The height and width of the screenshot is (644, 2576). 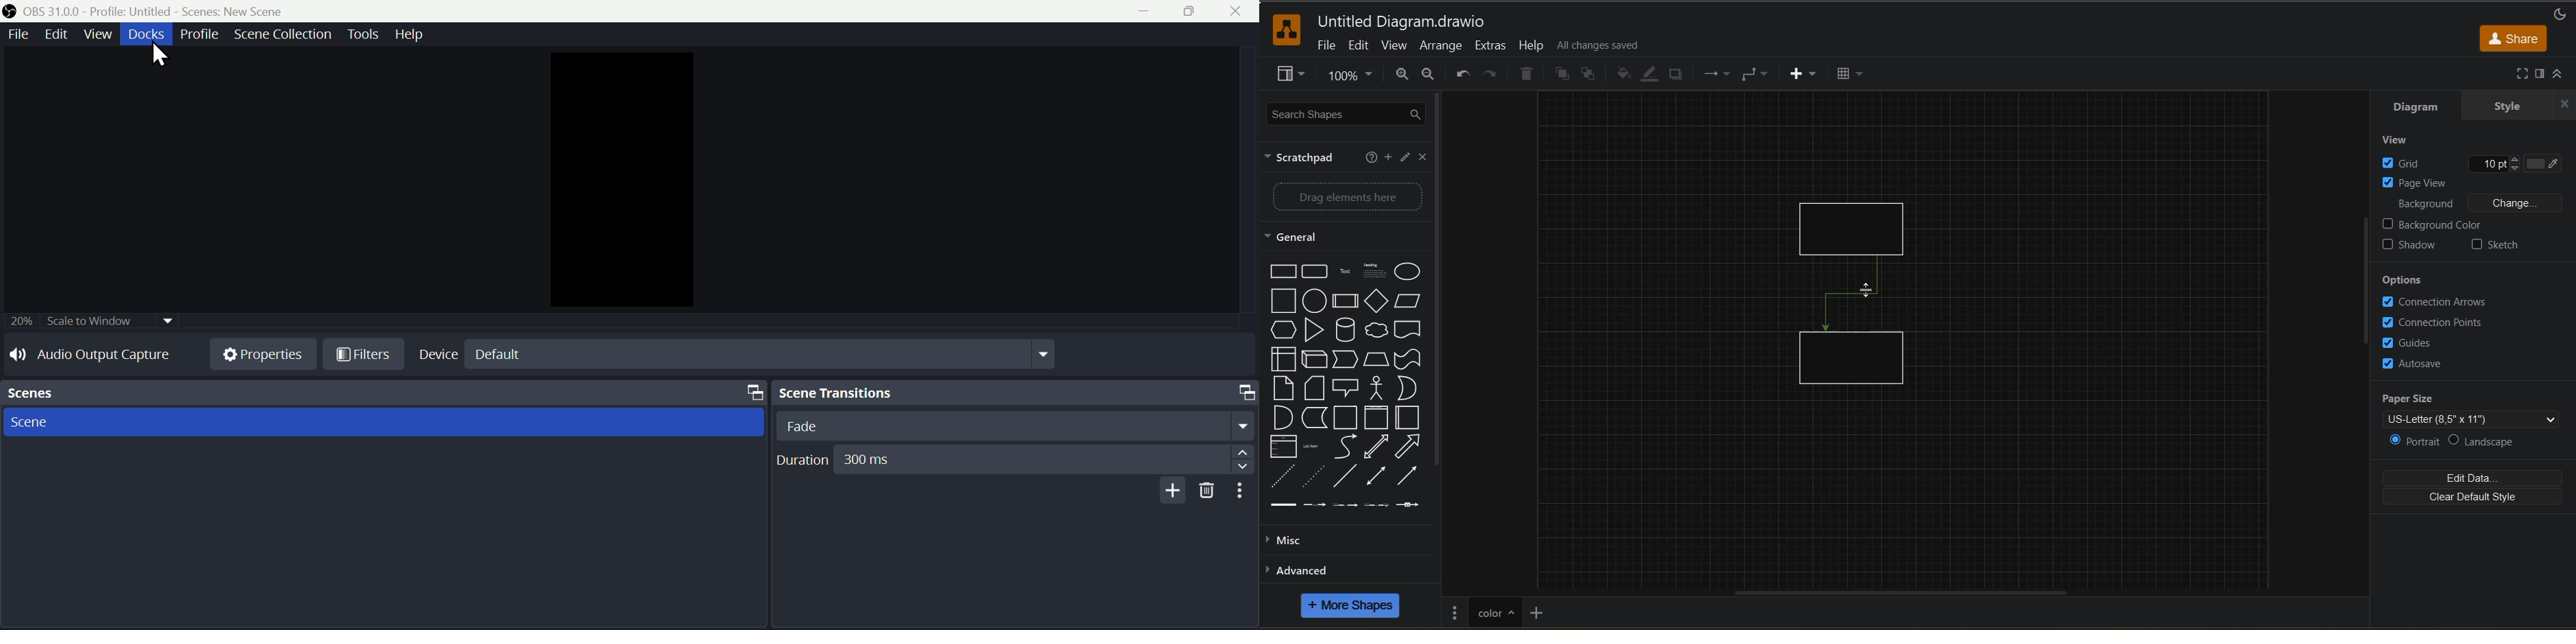 What do you see at coordinates (1529, 75) in the screenshot?
I see `delete` at bounding box center [1529, 75].